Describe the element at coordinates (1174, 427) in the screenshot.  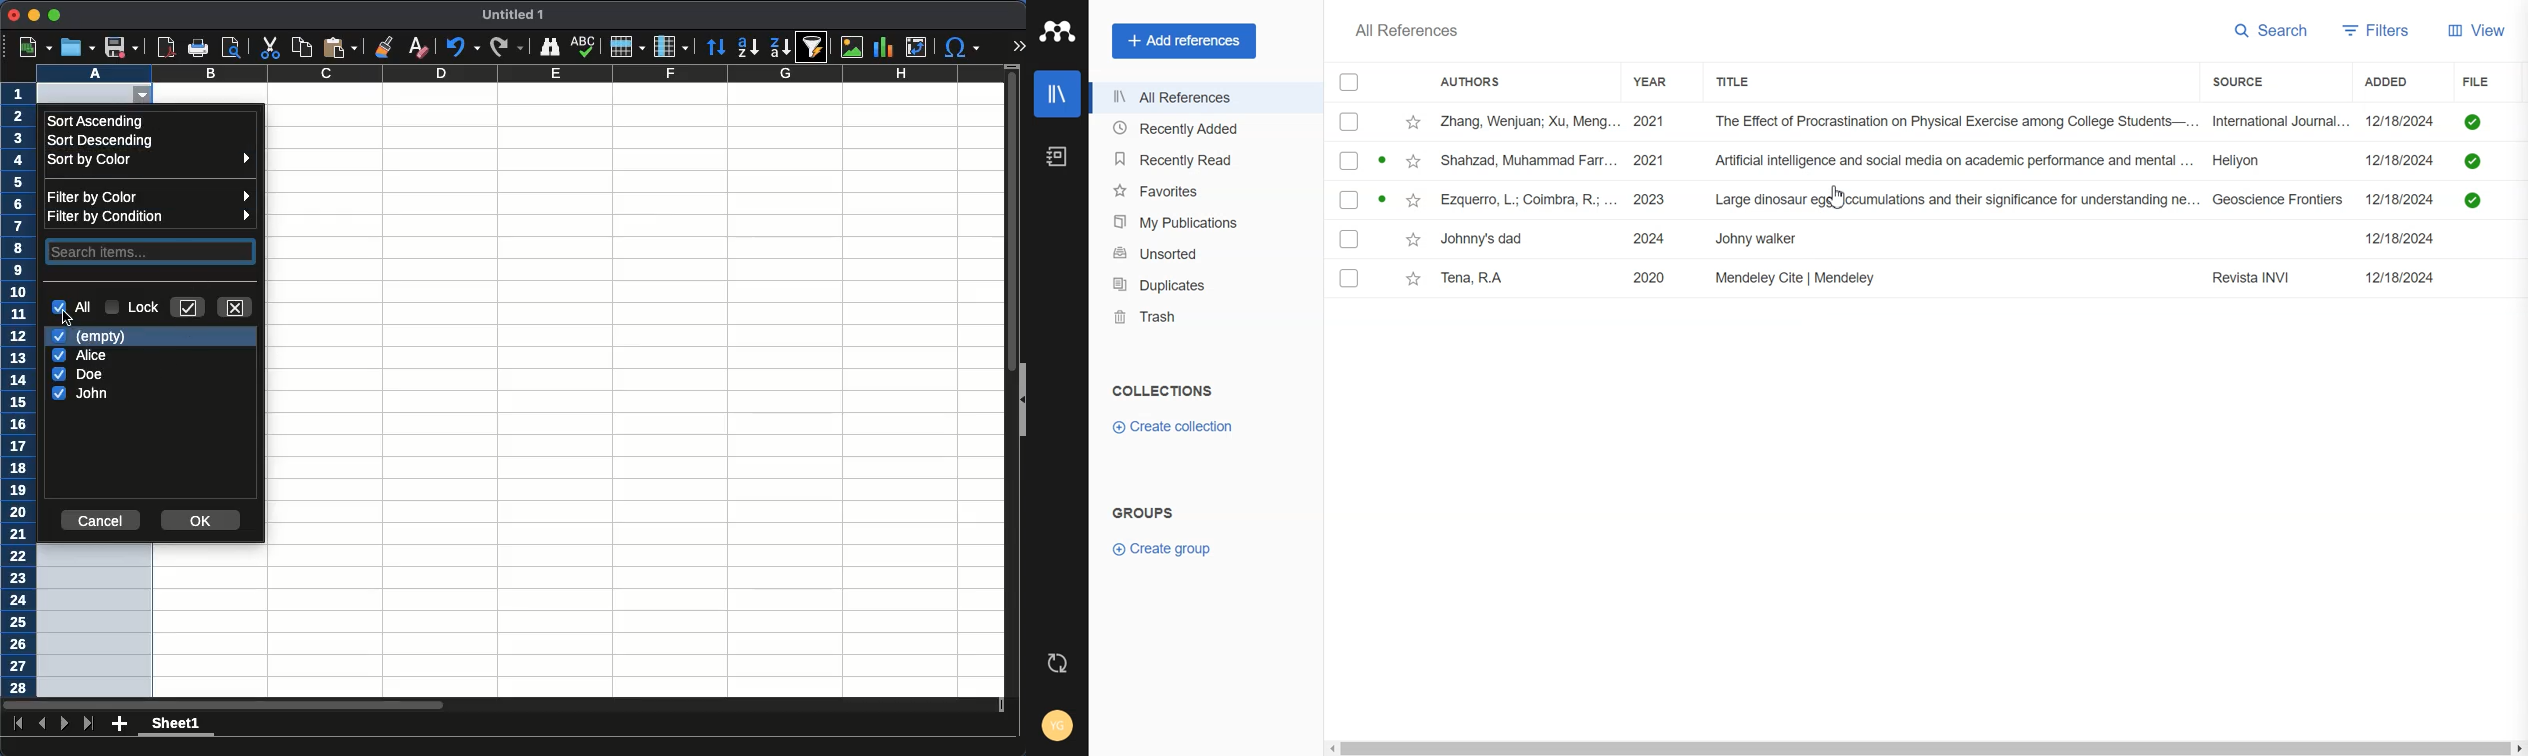
I see `Create Collection` at that location.